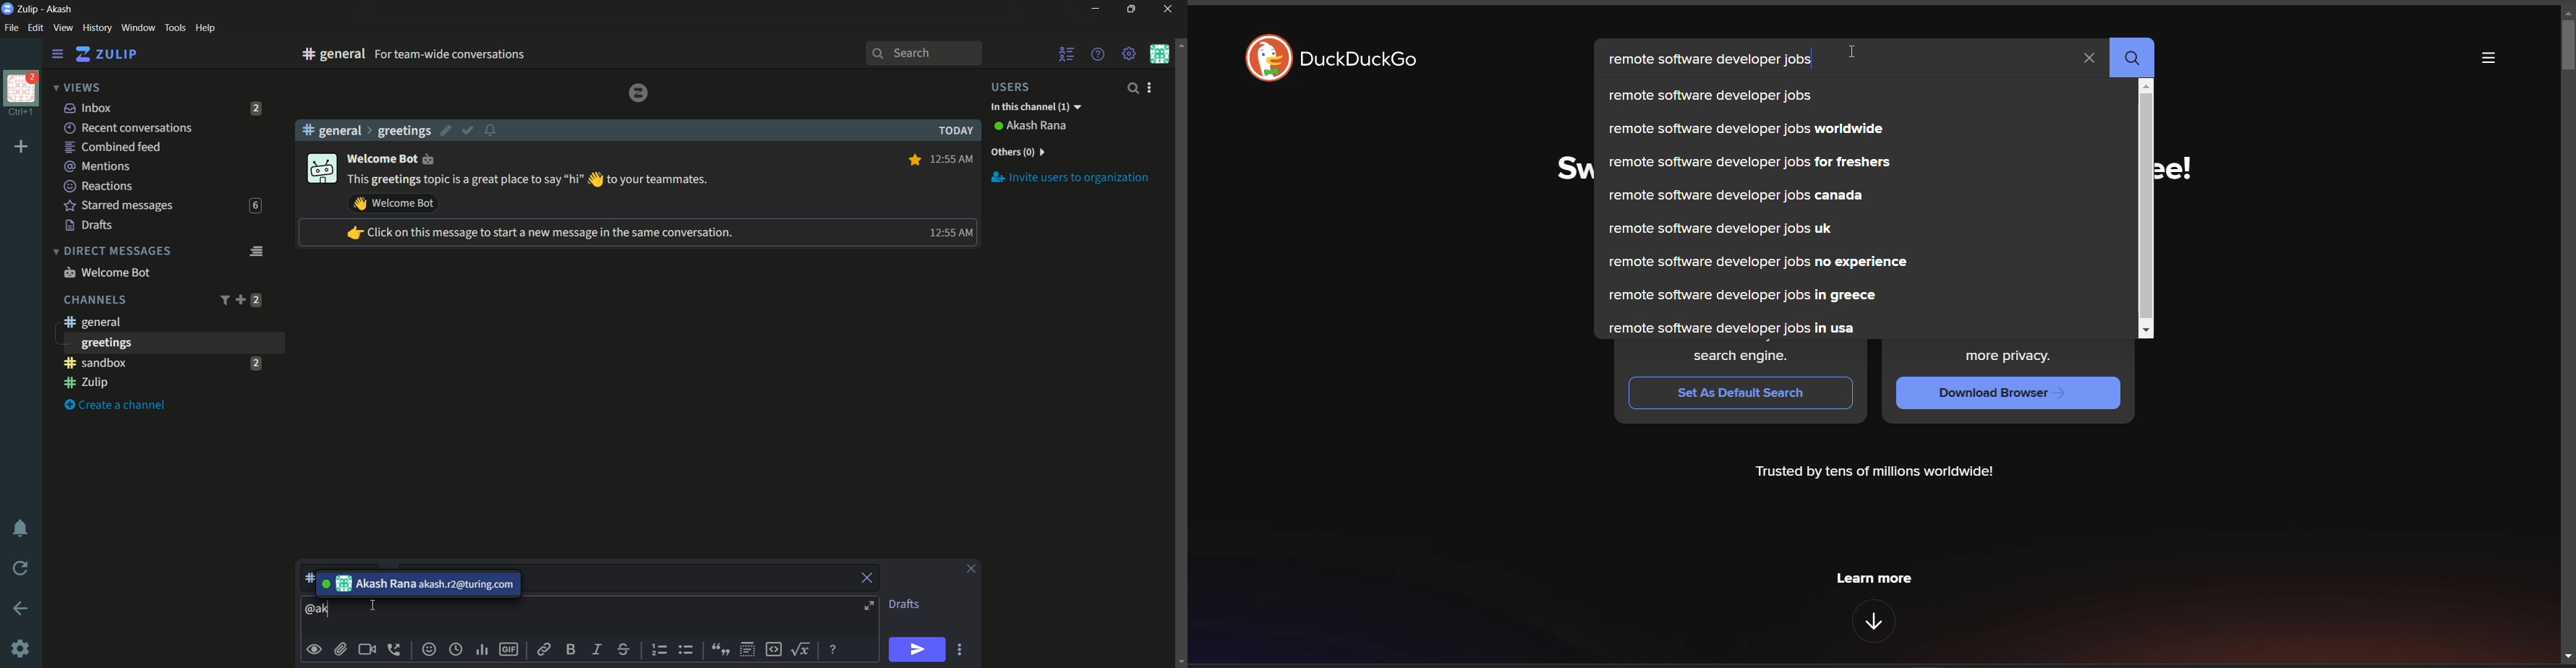  Describe the element at coordinates (97, 27) in the screenshot. I see `history menu` at that location.